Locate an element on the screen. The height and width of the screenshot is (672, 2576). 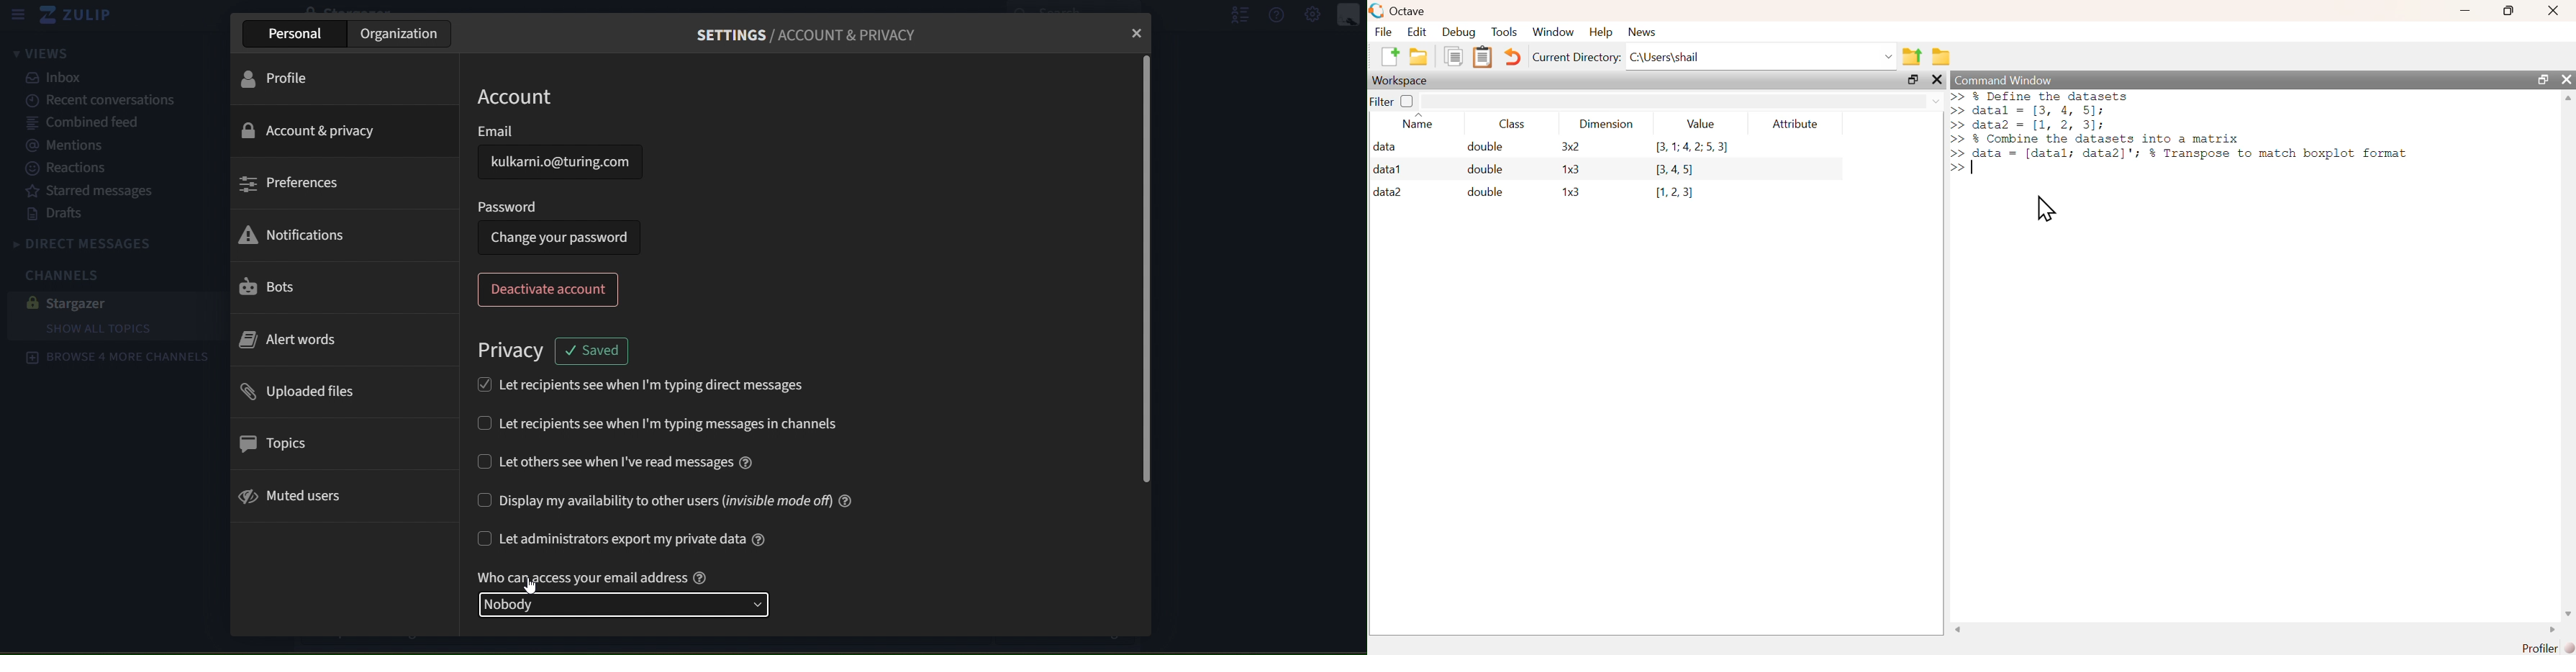
maximize is located at coordinates (1914, 81).